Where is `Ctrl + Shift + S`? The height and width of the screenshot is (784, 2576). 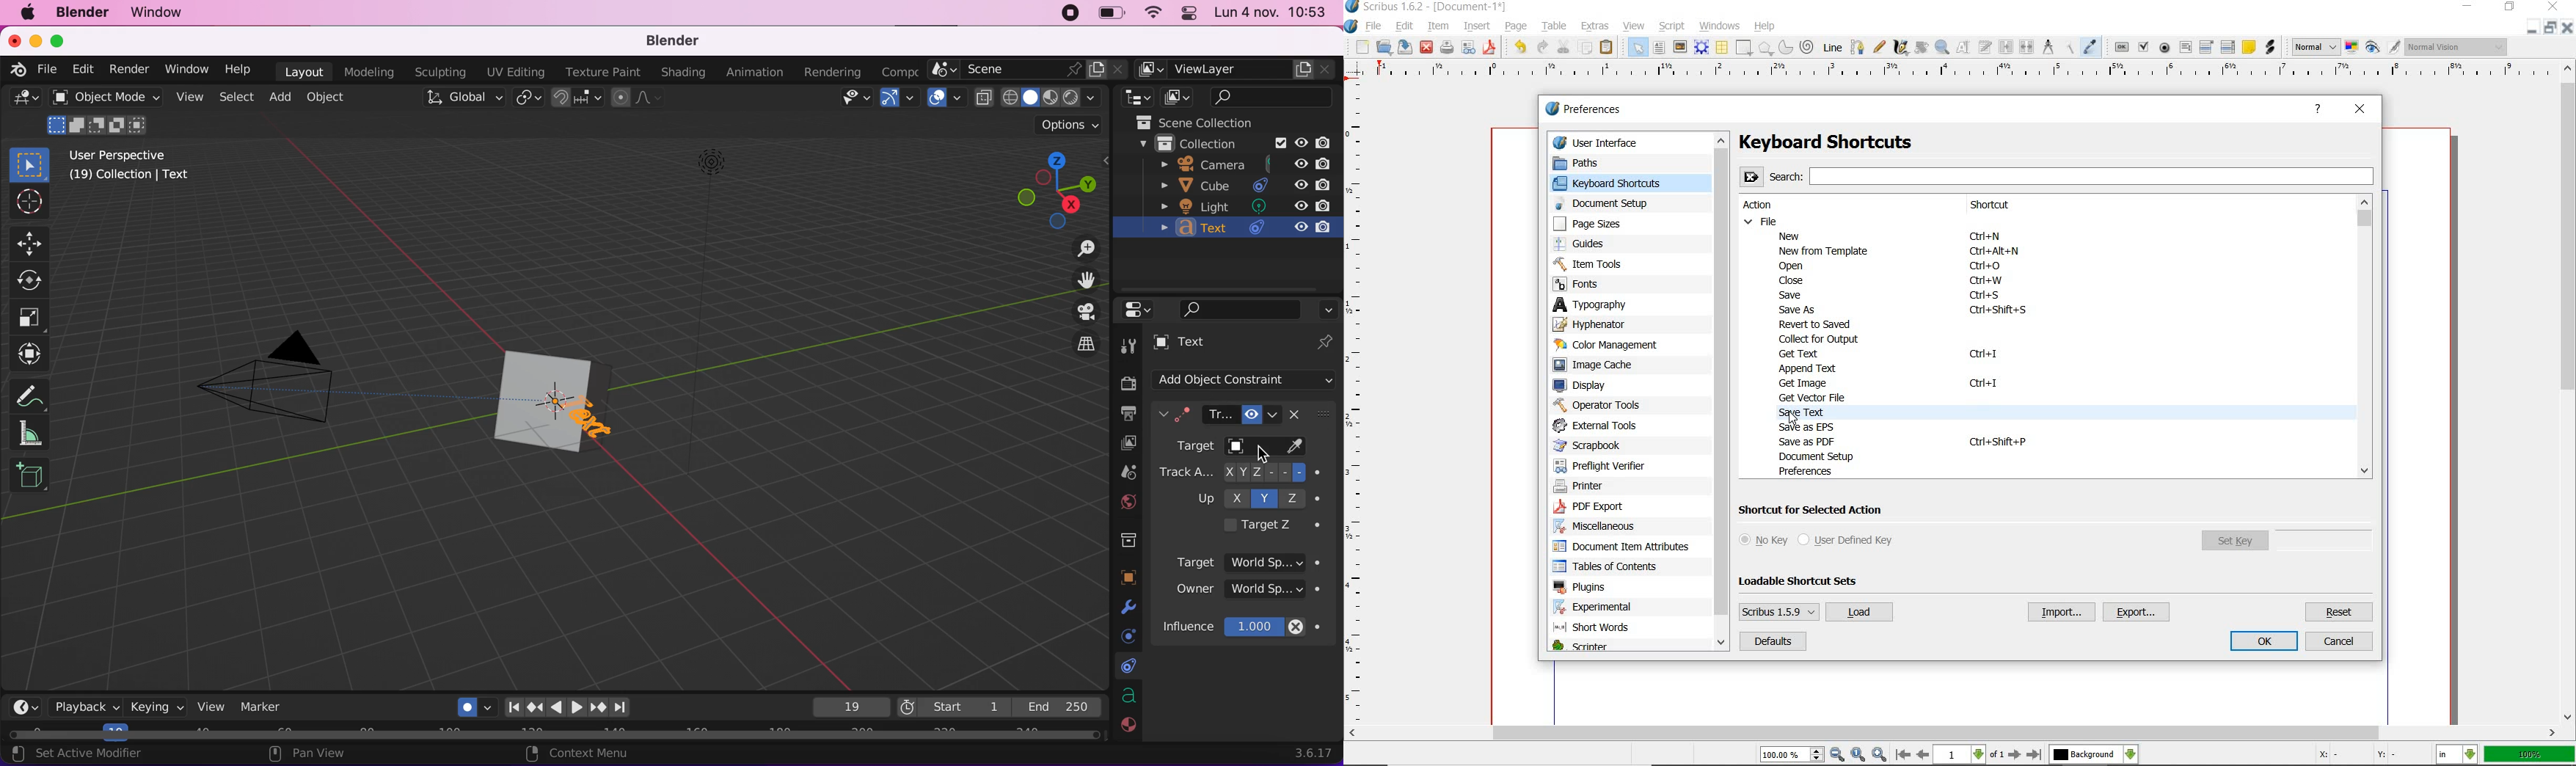 Ctrl + Shift + S is located at coordinates (2000, 310).